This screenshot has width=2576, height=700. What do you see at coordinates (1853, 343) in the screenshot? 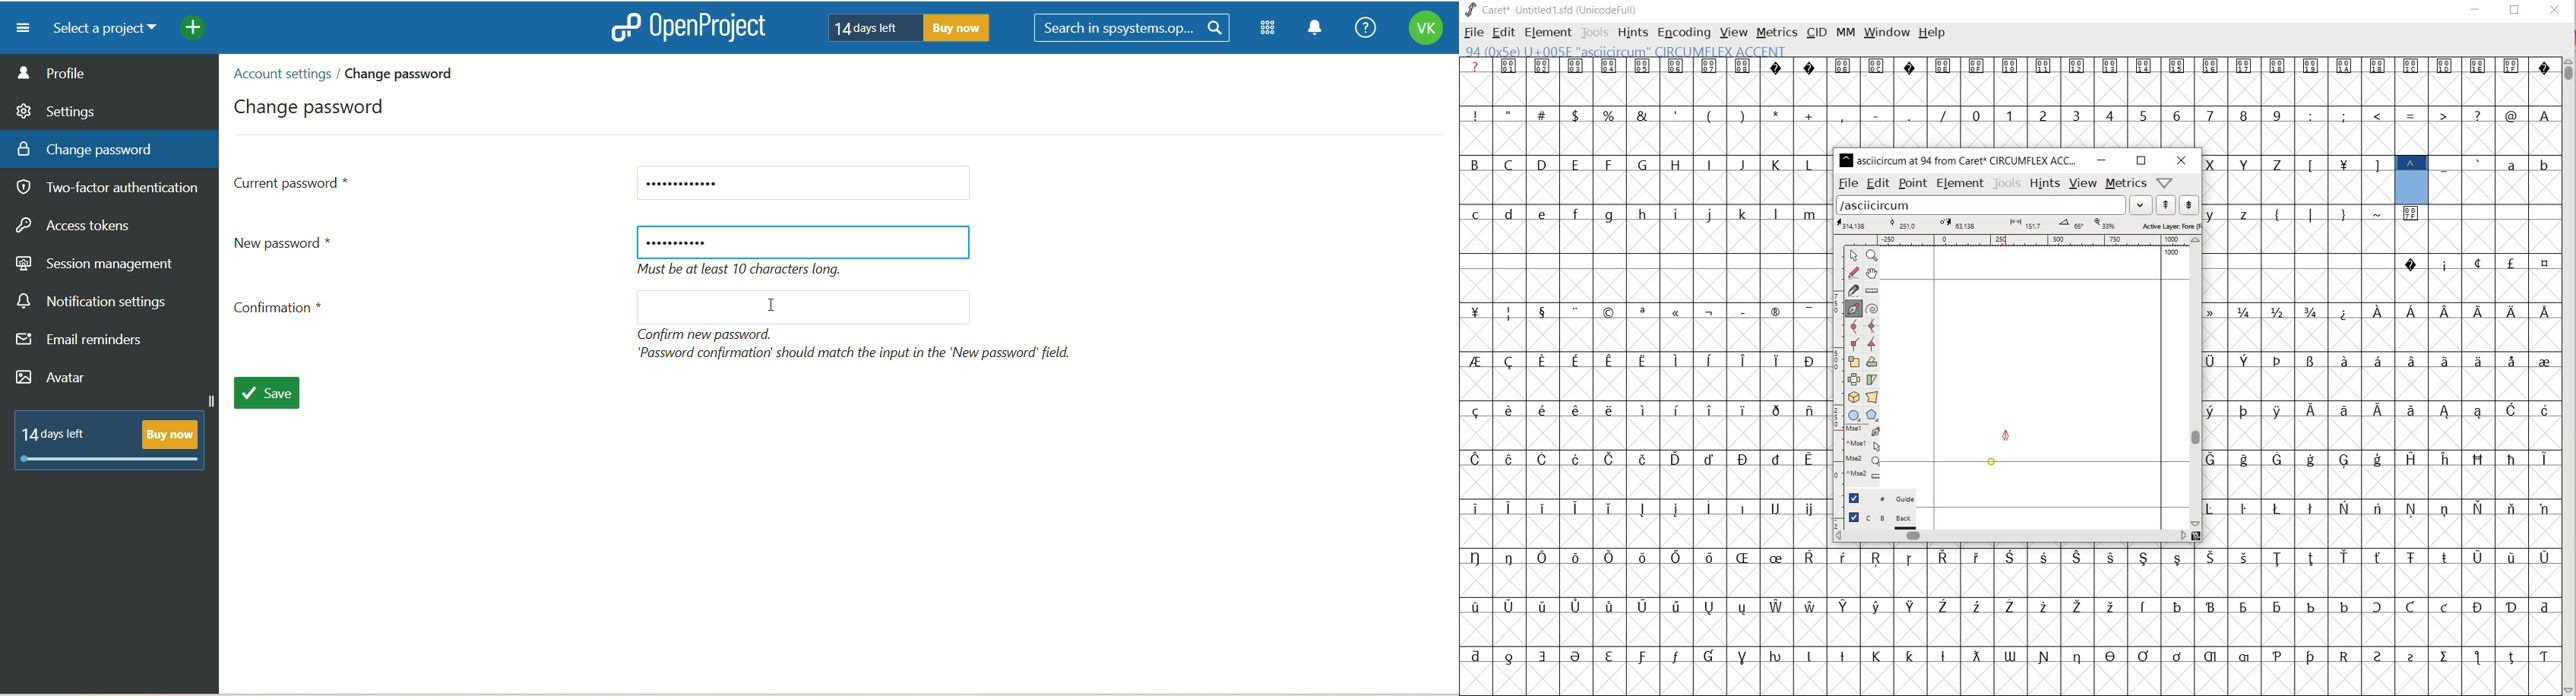
I see `Add a corner point` at bounding box center [1853, 343].